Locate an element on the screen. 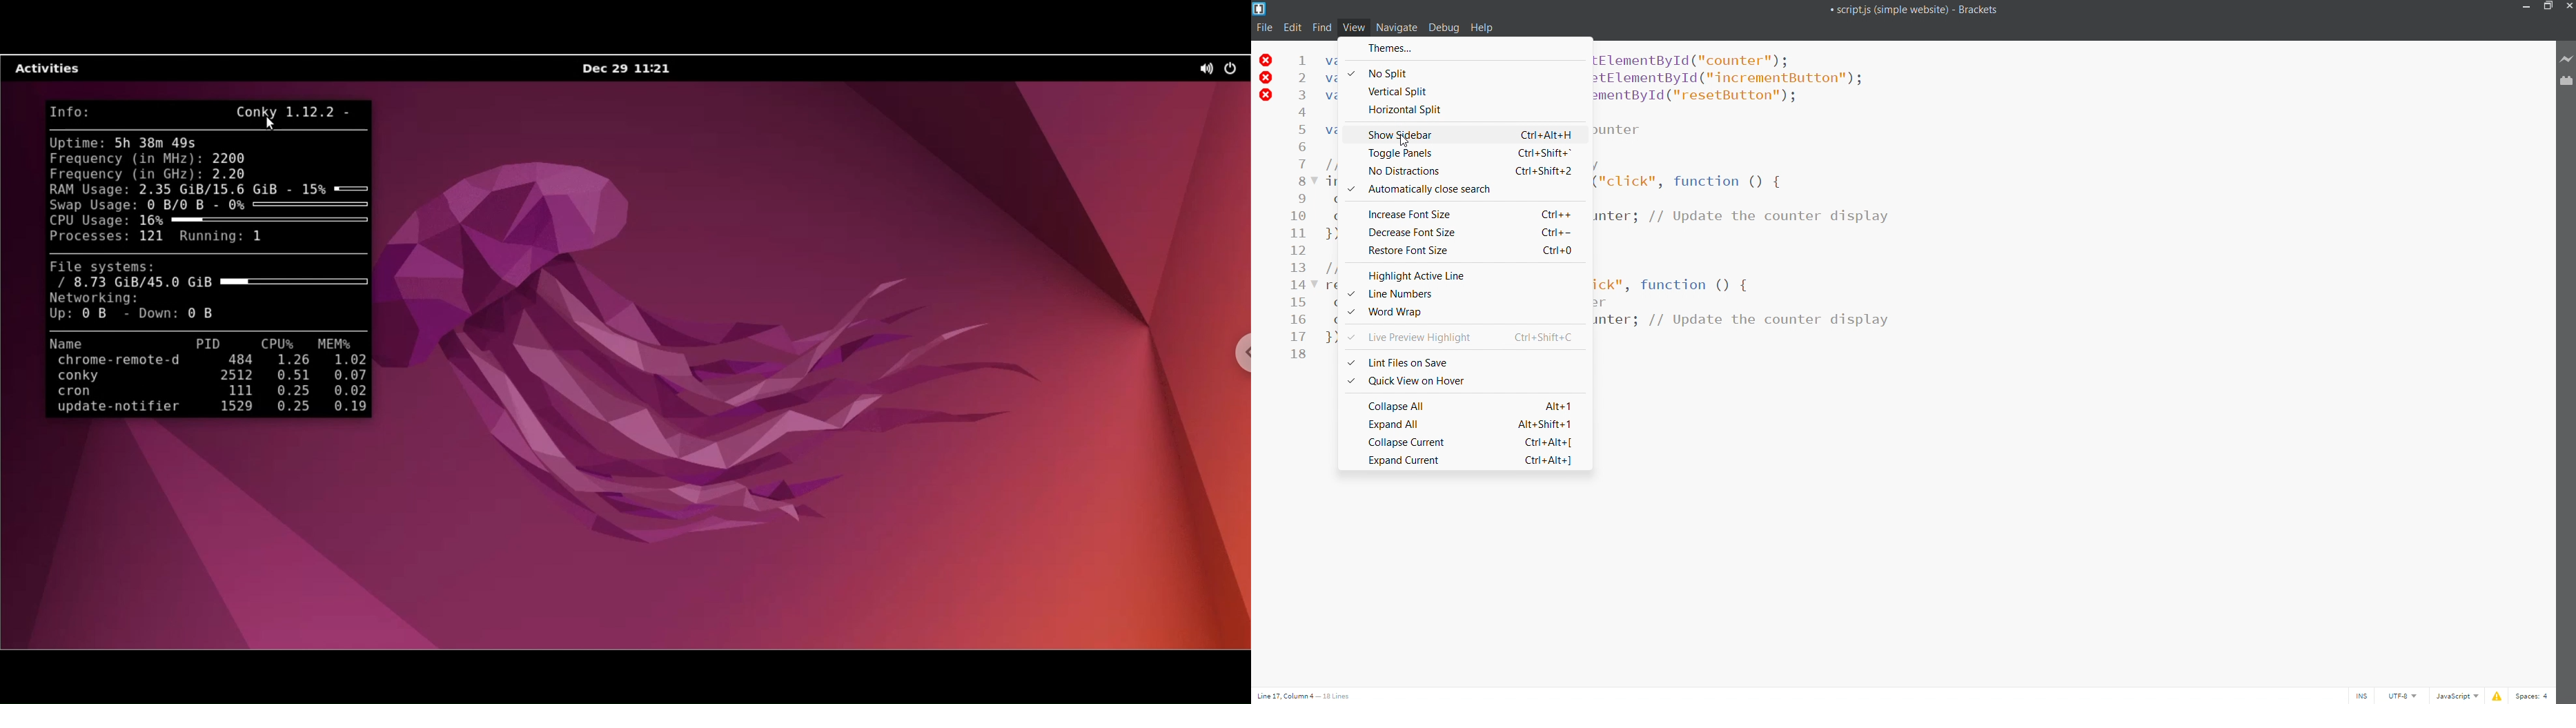 This screenshot has width=2576, height=728. highlight active line is located at coordinates (1462, 275).